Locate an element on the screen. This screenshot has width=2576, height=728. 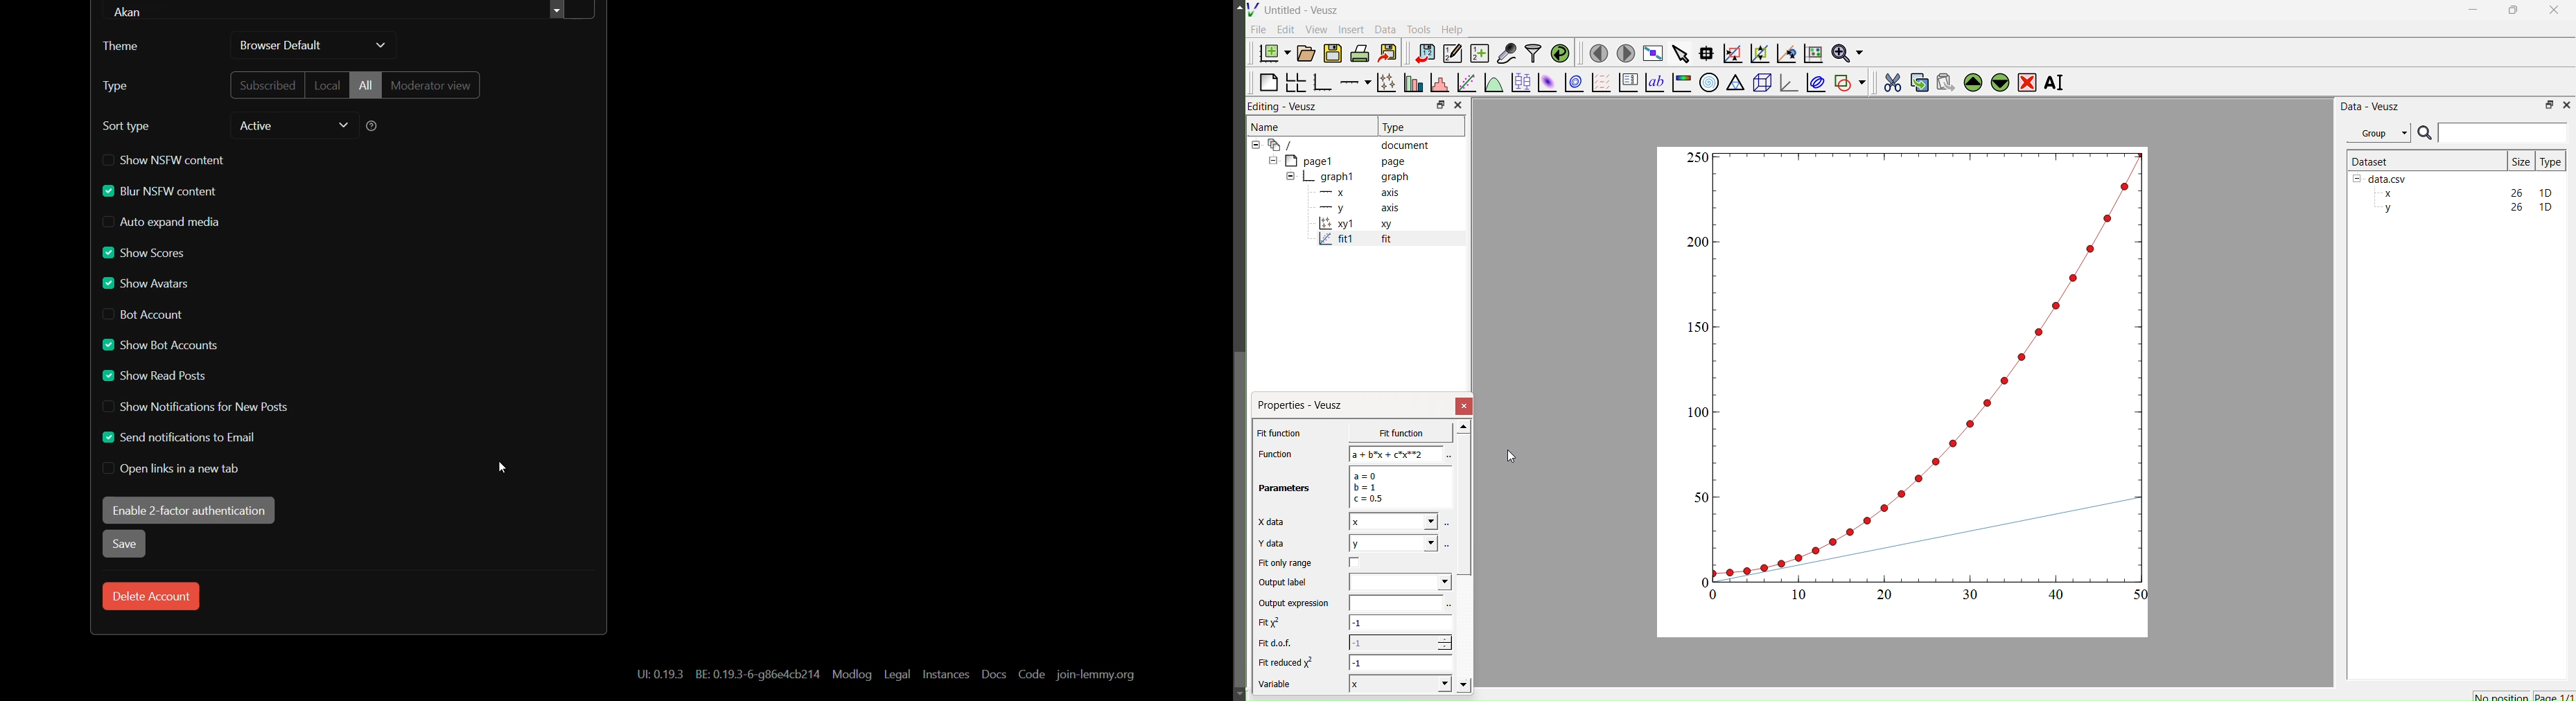
auto expand media is located at coordinates (162, 223).